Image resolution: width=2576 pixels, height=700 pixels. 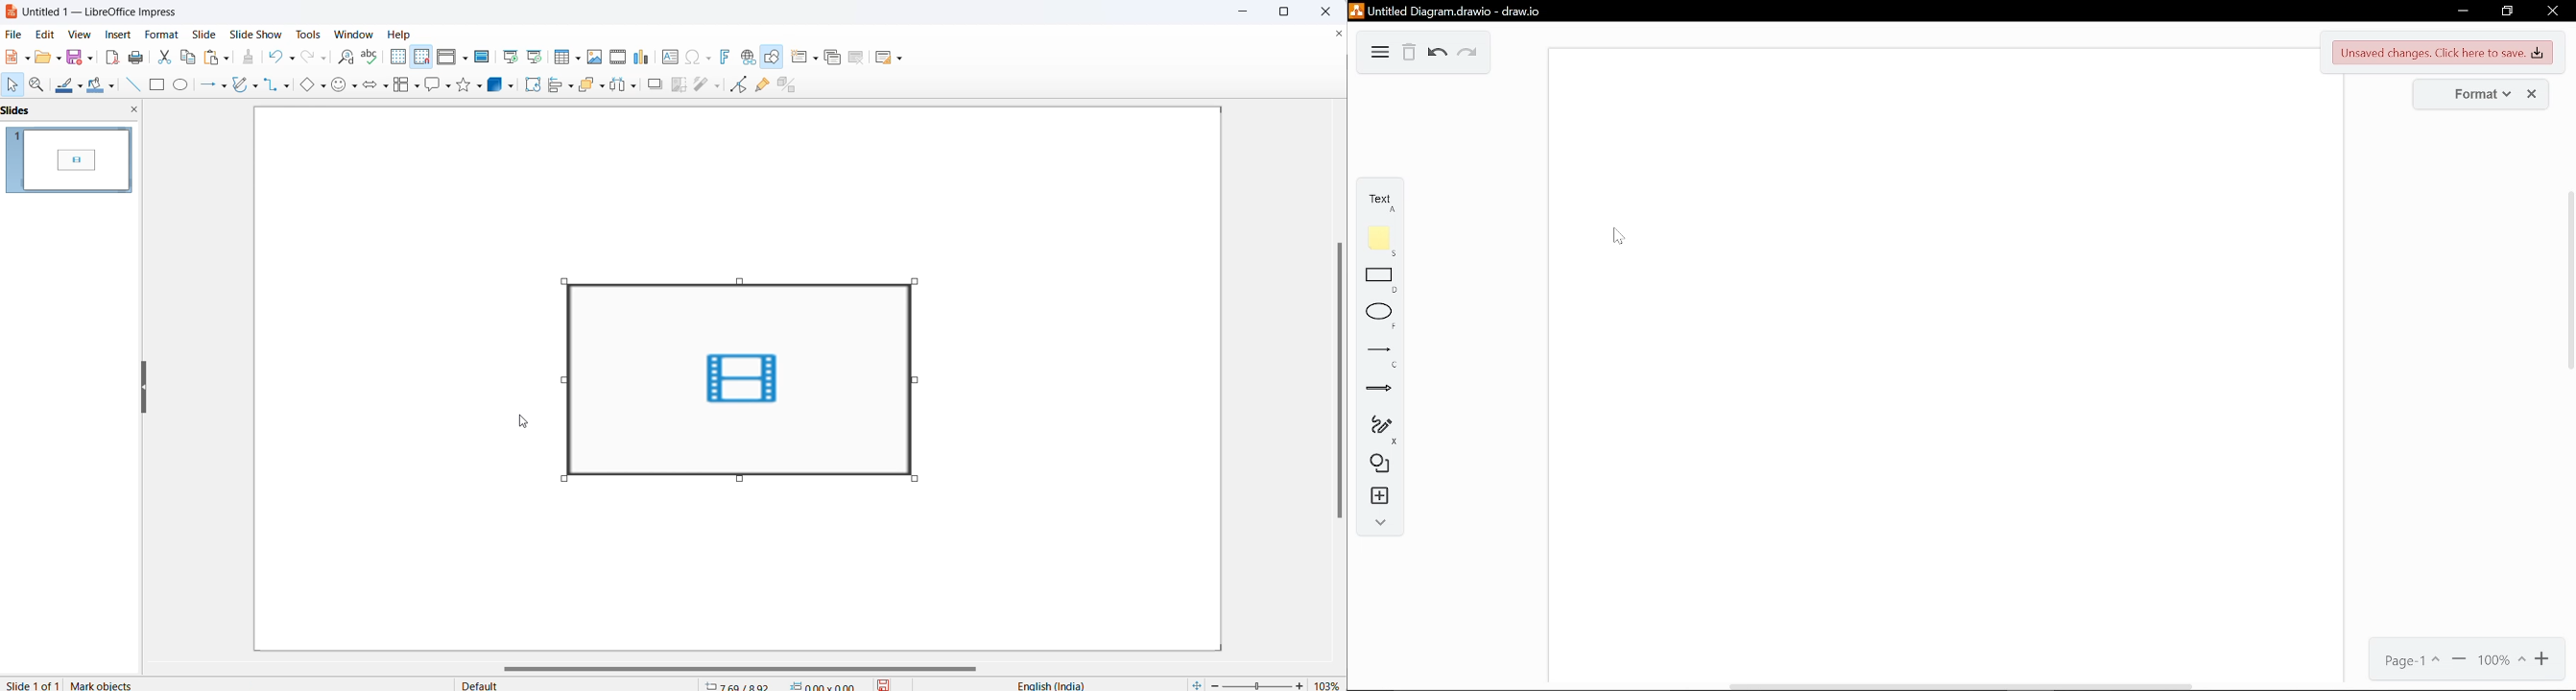 What do you see at coordinates (370, 87) in the screenshot?
I see `block arrows` at bounding box center [370, 87].